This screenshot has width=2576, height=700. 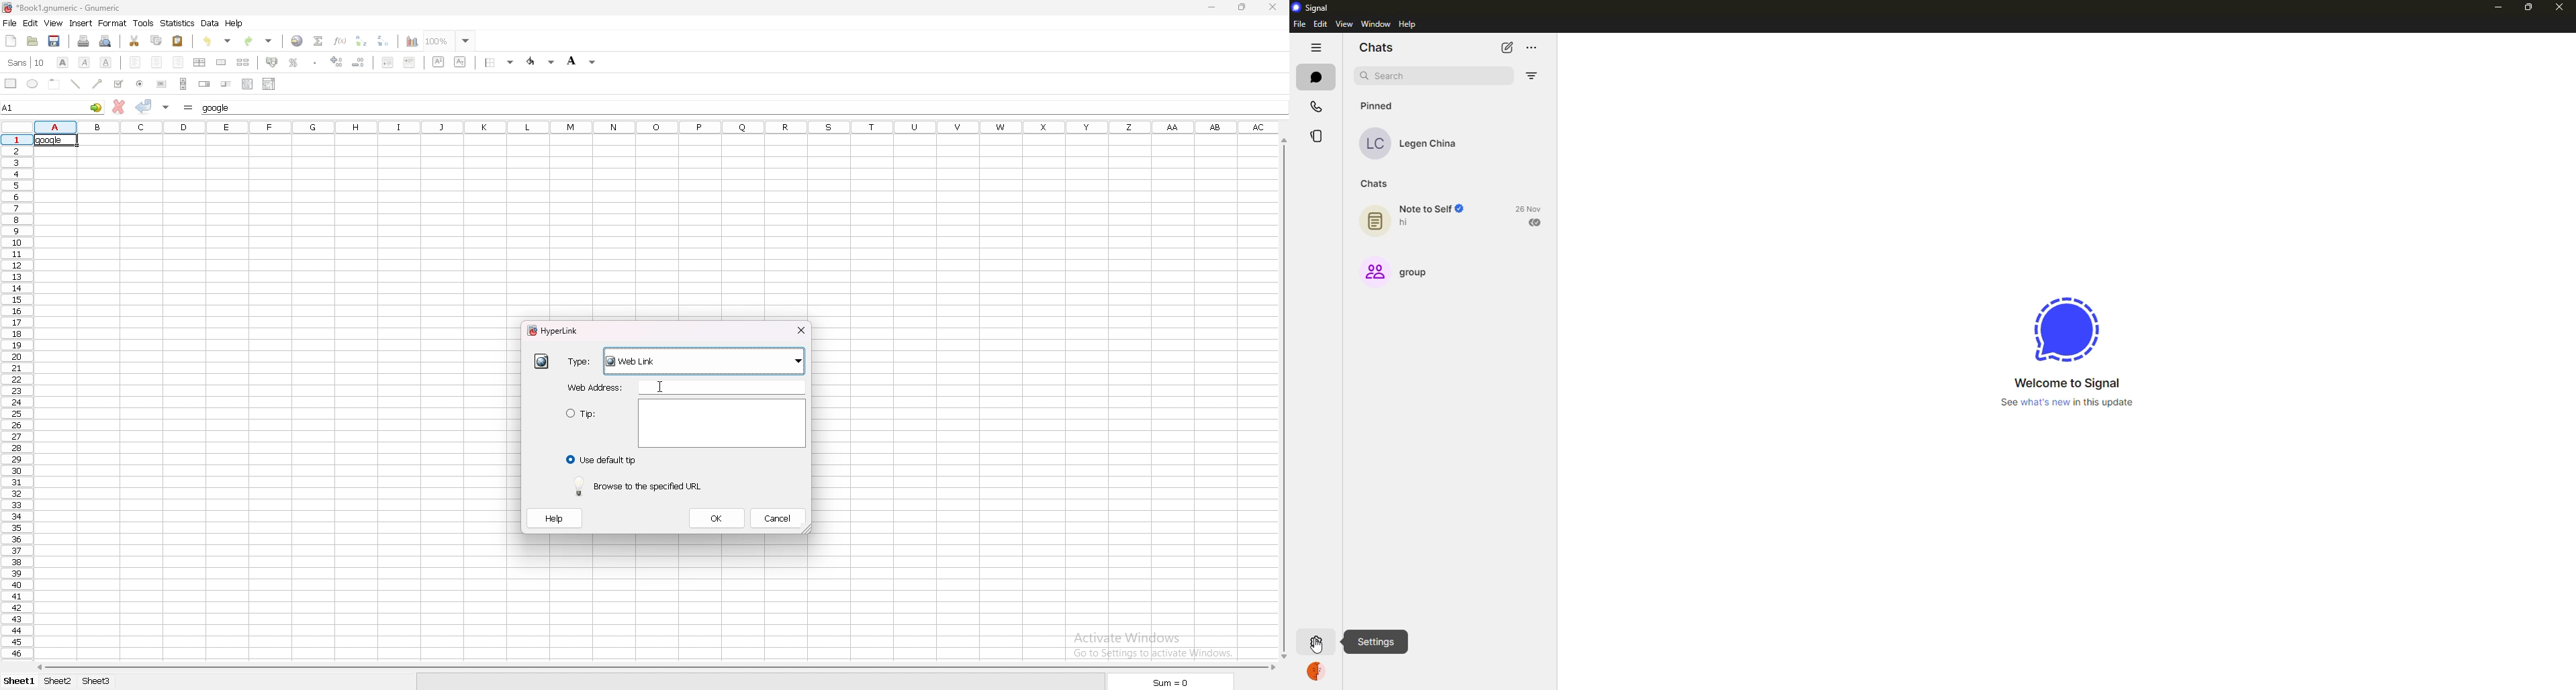 What do you see at coordinates (359, 62) in the screenshot?
I see `decrease decimals` at bounding box center [359, 62].